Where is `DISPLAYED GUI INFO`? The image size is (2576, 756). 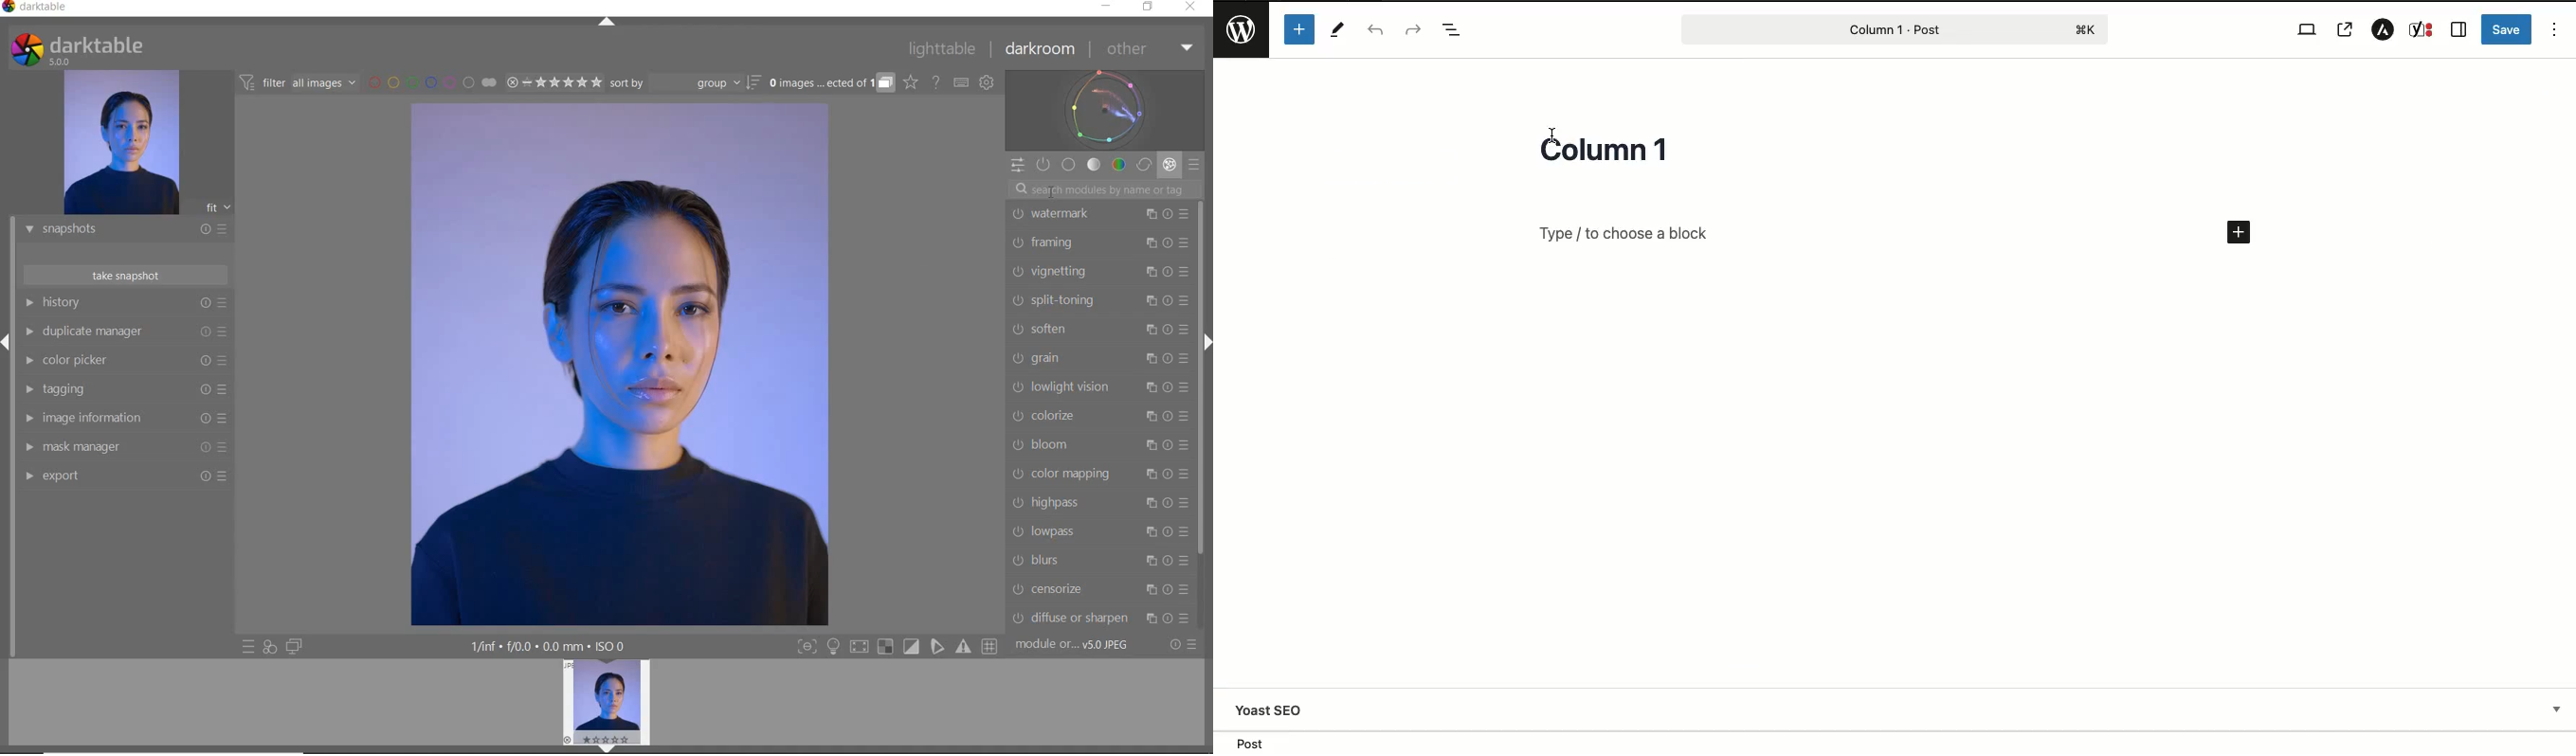
DISPLAYED GUI INFO is located at coordinates (546, 646).